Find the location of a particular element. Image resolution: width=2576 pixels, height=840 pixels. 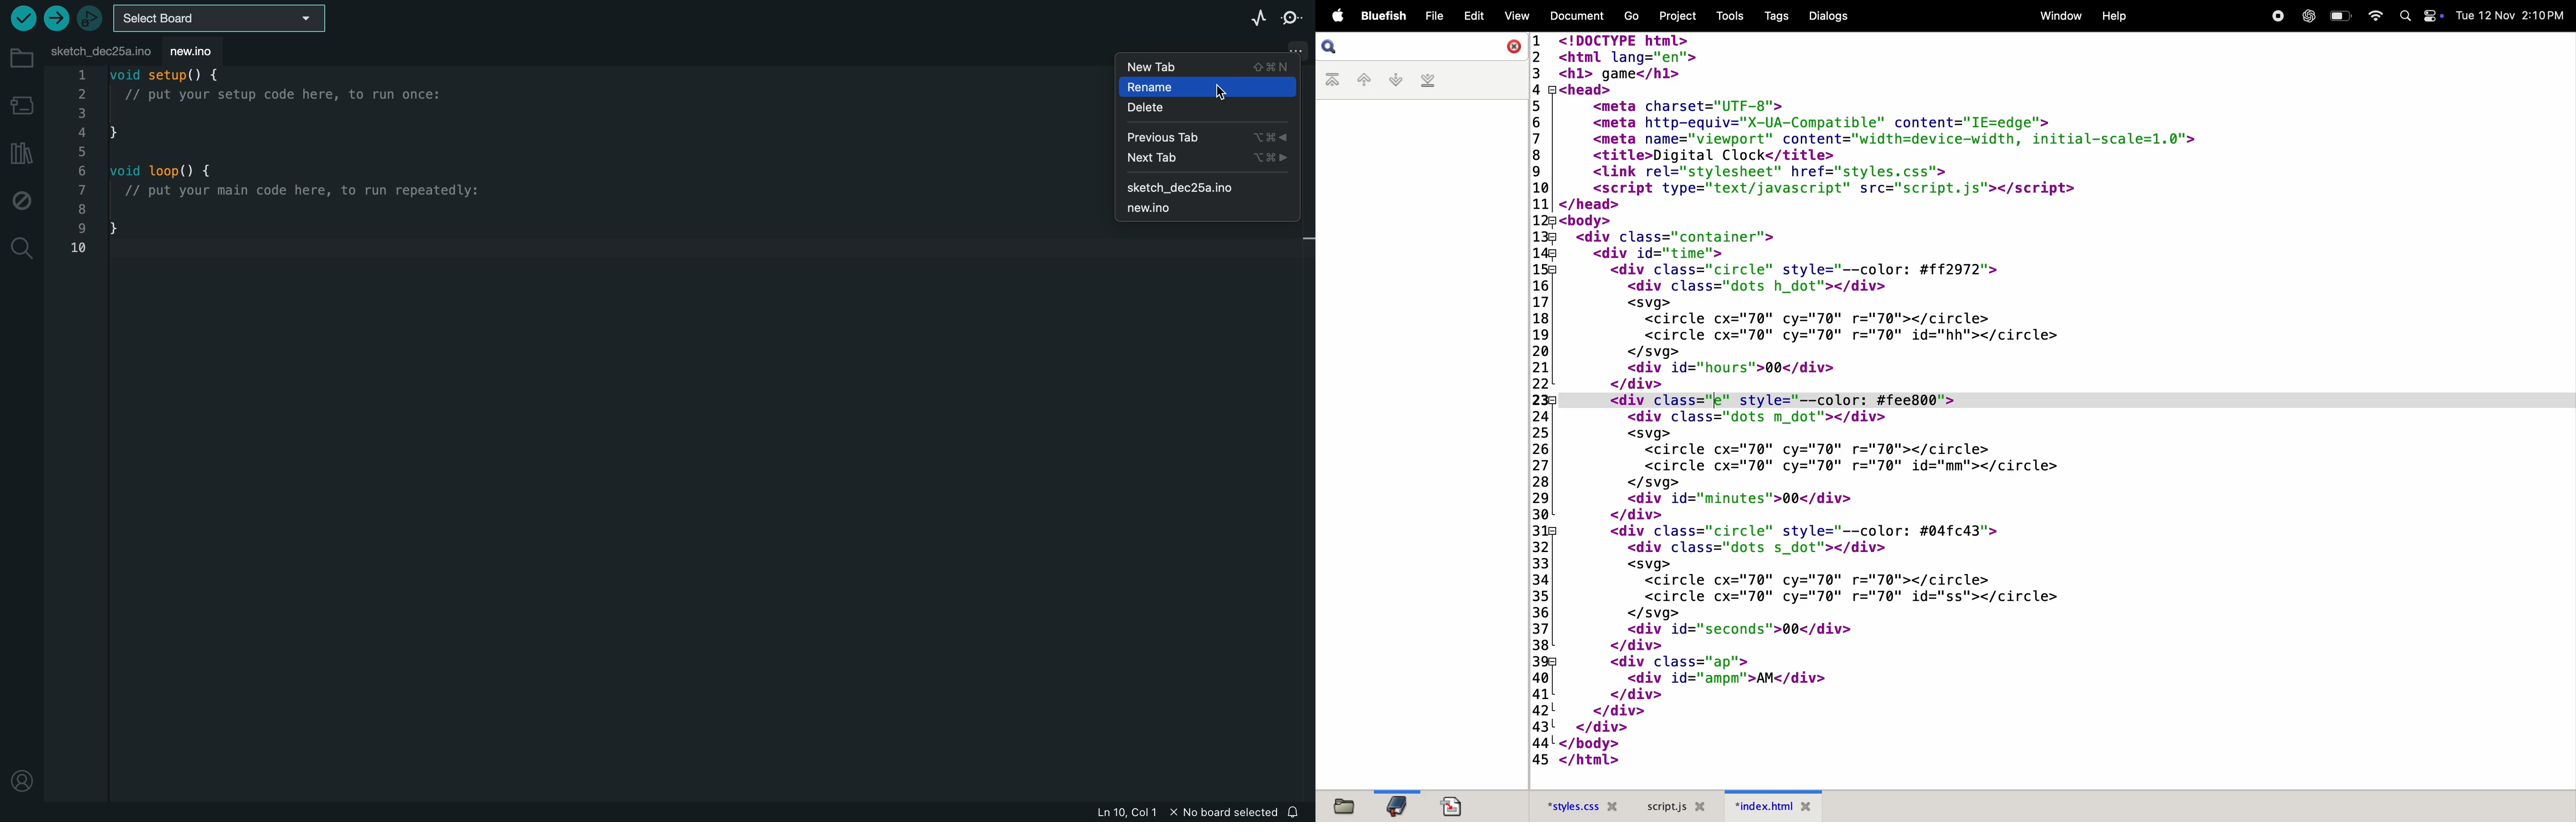

help is located at coordinates (2116, 18).